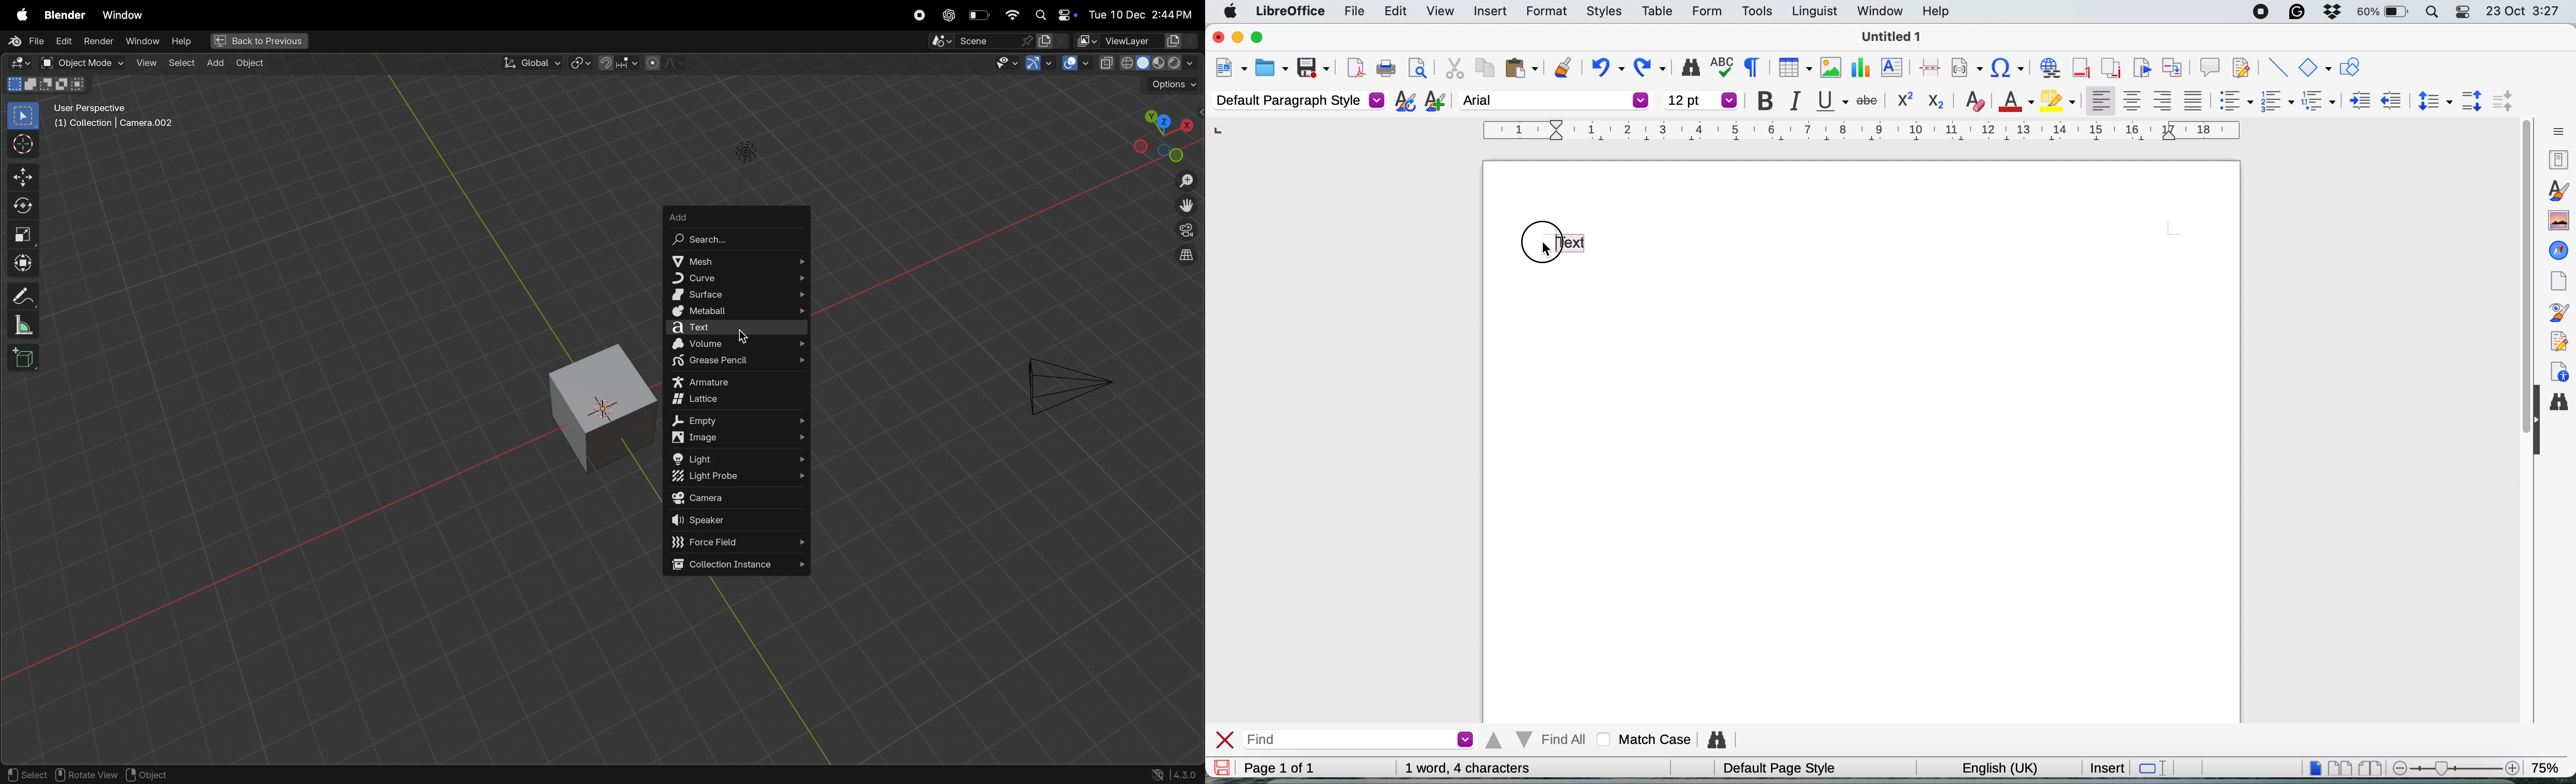  I want to click on add, so click(215, 62).